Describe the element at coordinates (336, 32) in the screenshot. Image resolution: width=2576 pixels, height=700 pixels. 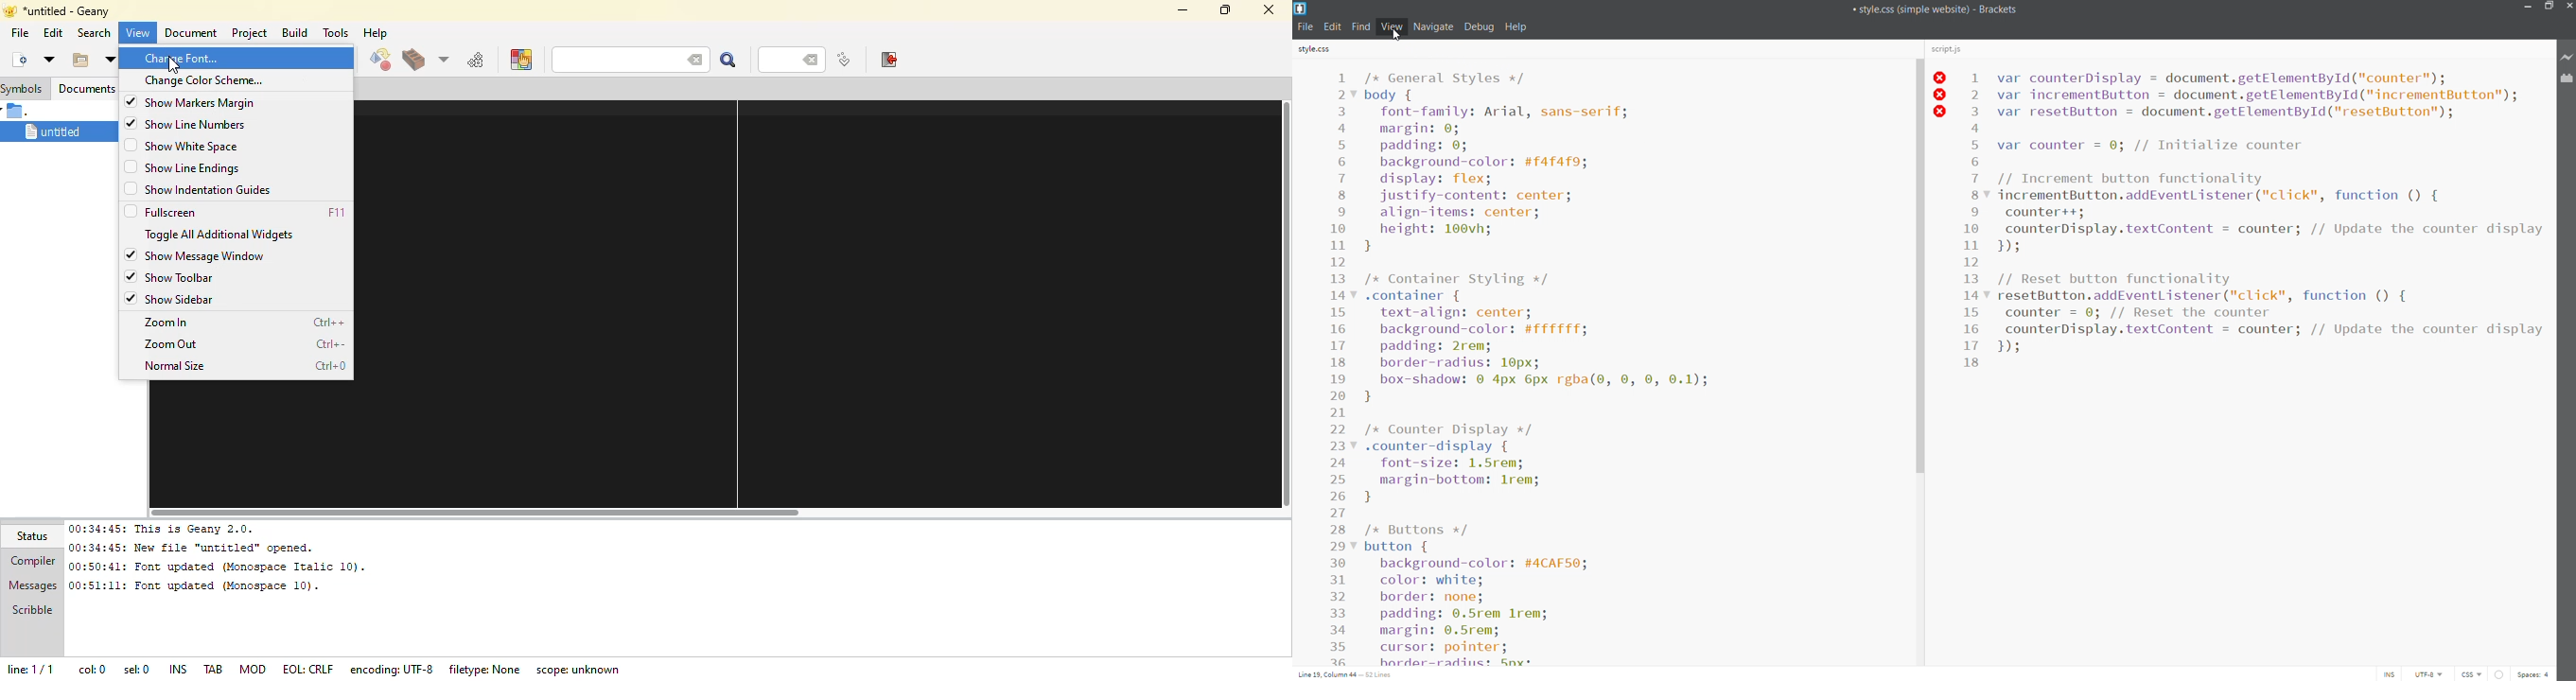
I see `tools` at that location.